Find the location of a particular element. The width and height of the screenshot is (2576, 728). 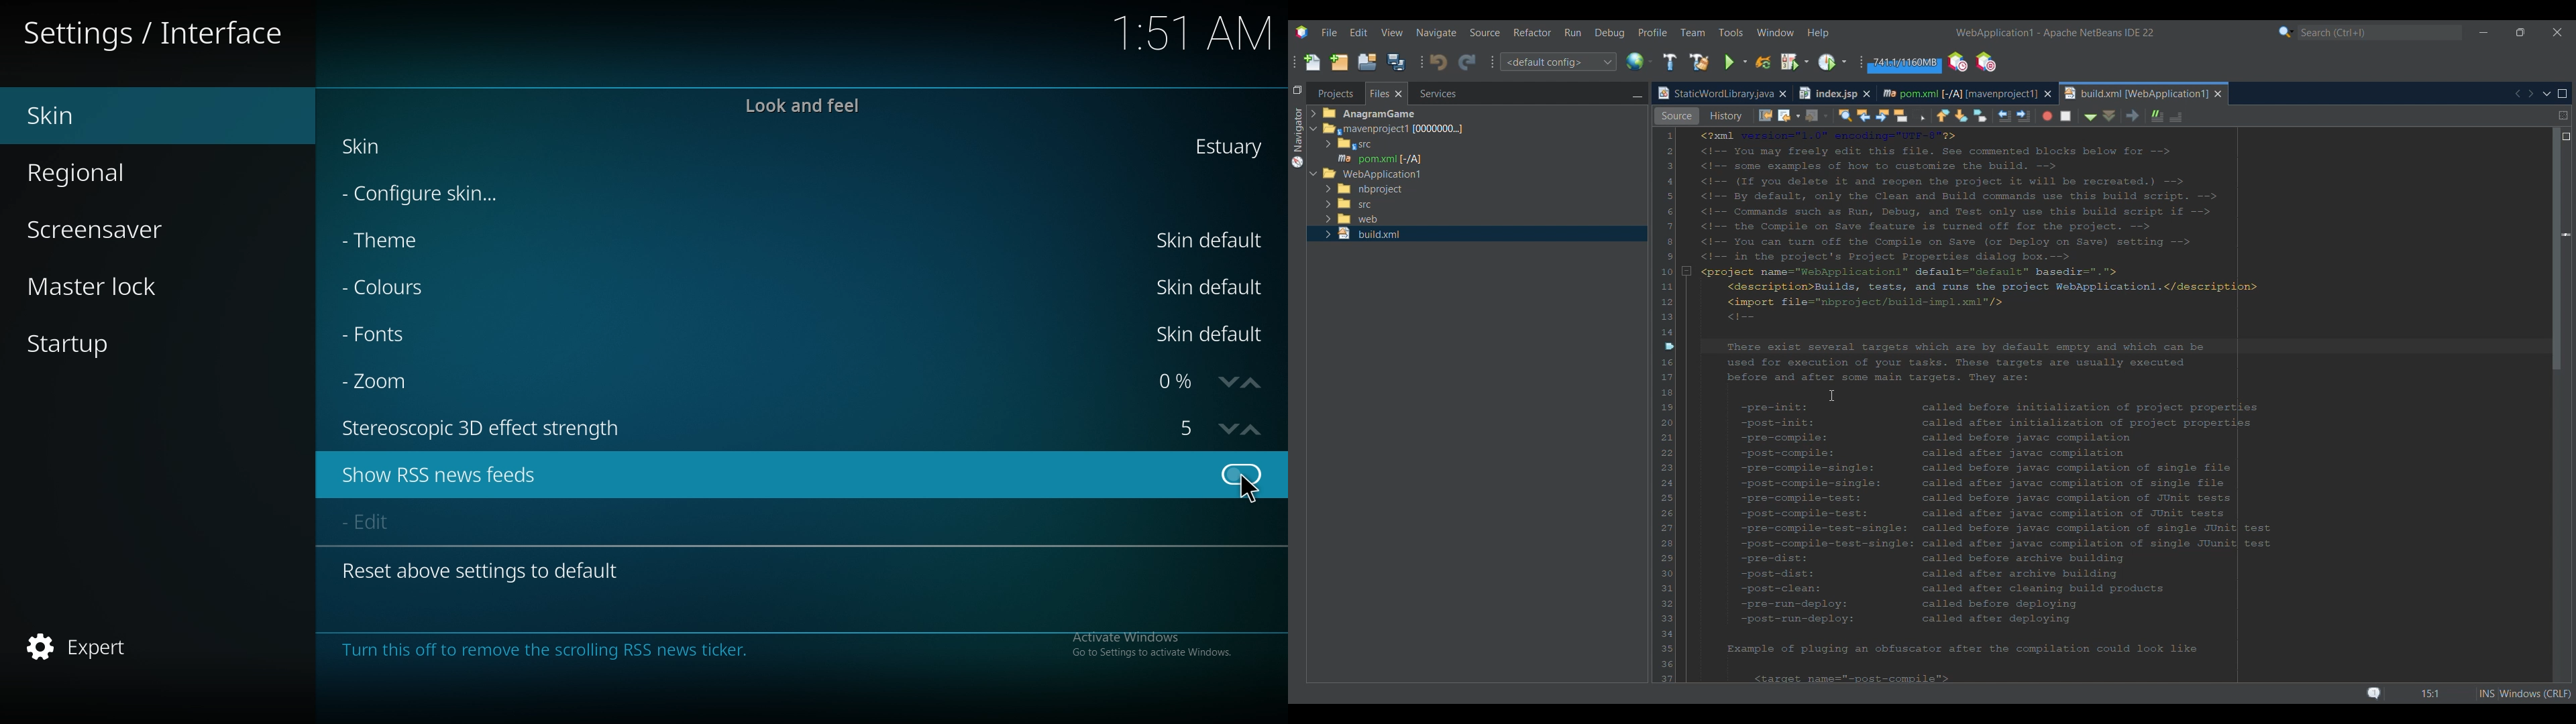

Current tab highlighted is located at coordinates (1958, 92).